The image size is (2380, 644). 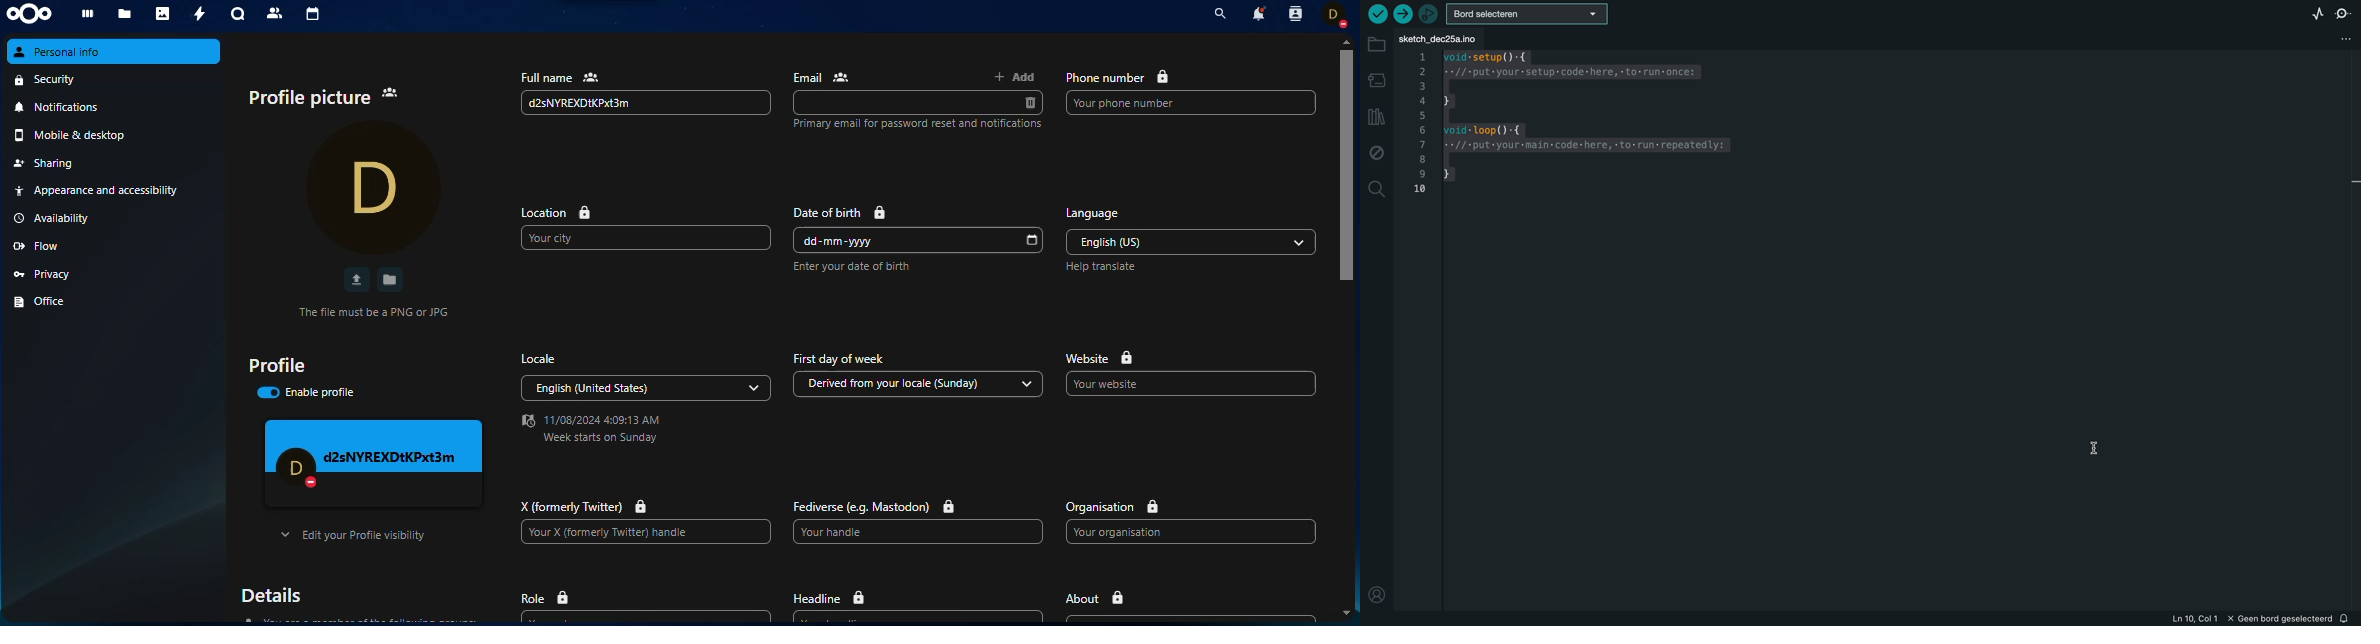 What do you see at coordinates (561, 78) in the screenshot?
I see `full name` at bounding box center [561, 78].